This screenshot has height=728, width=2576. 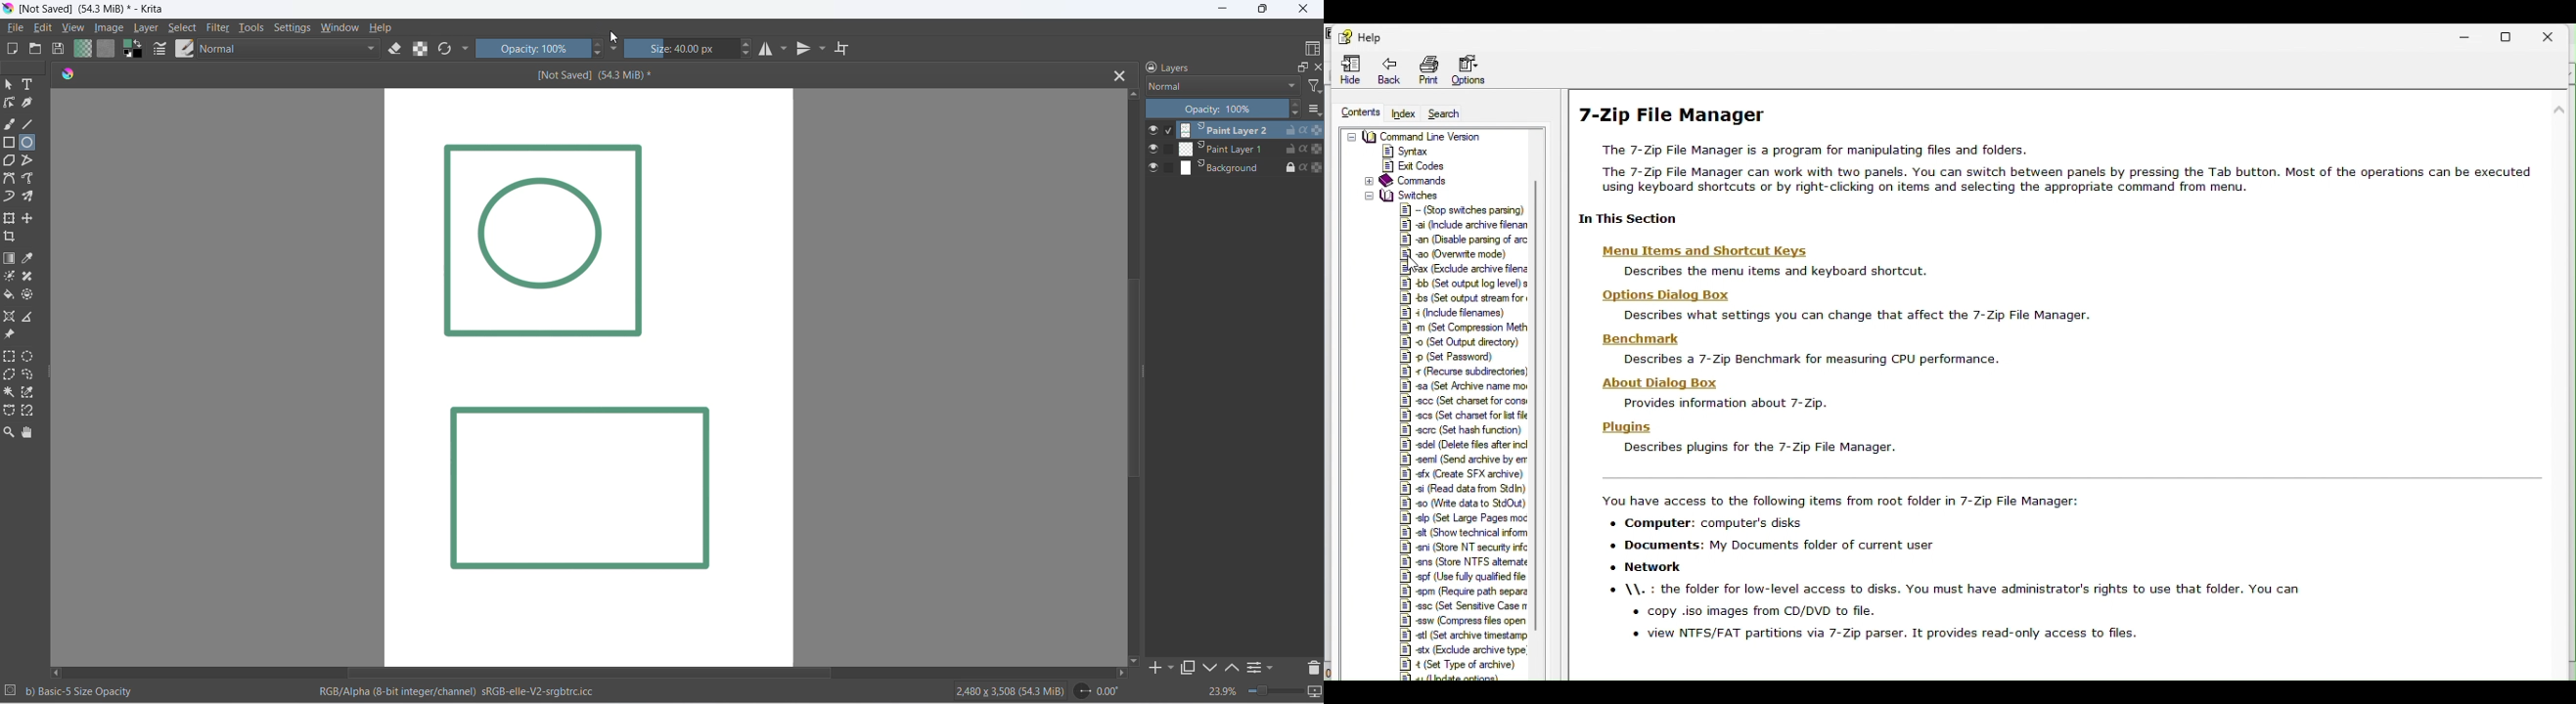 What do you see at coordinates (1288, 165) in the screenshot?
I see `unlock` at bounding box center [1288, 165].